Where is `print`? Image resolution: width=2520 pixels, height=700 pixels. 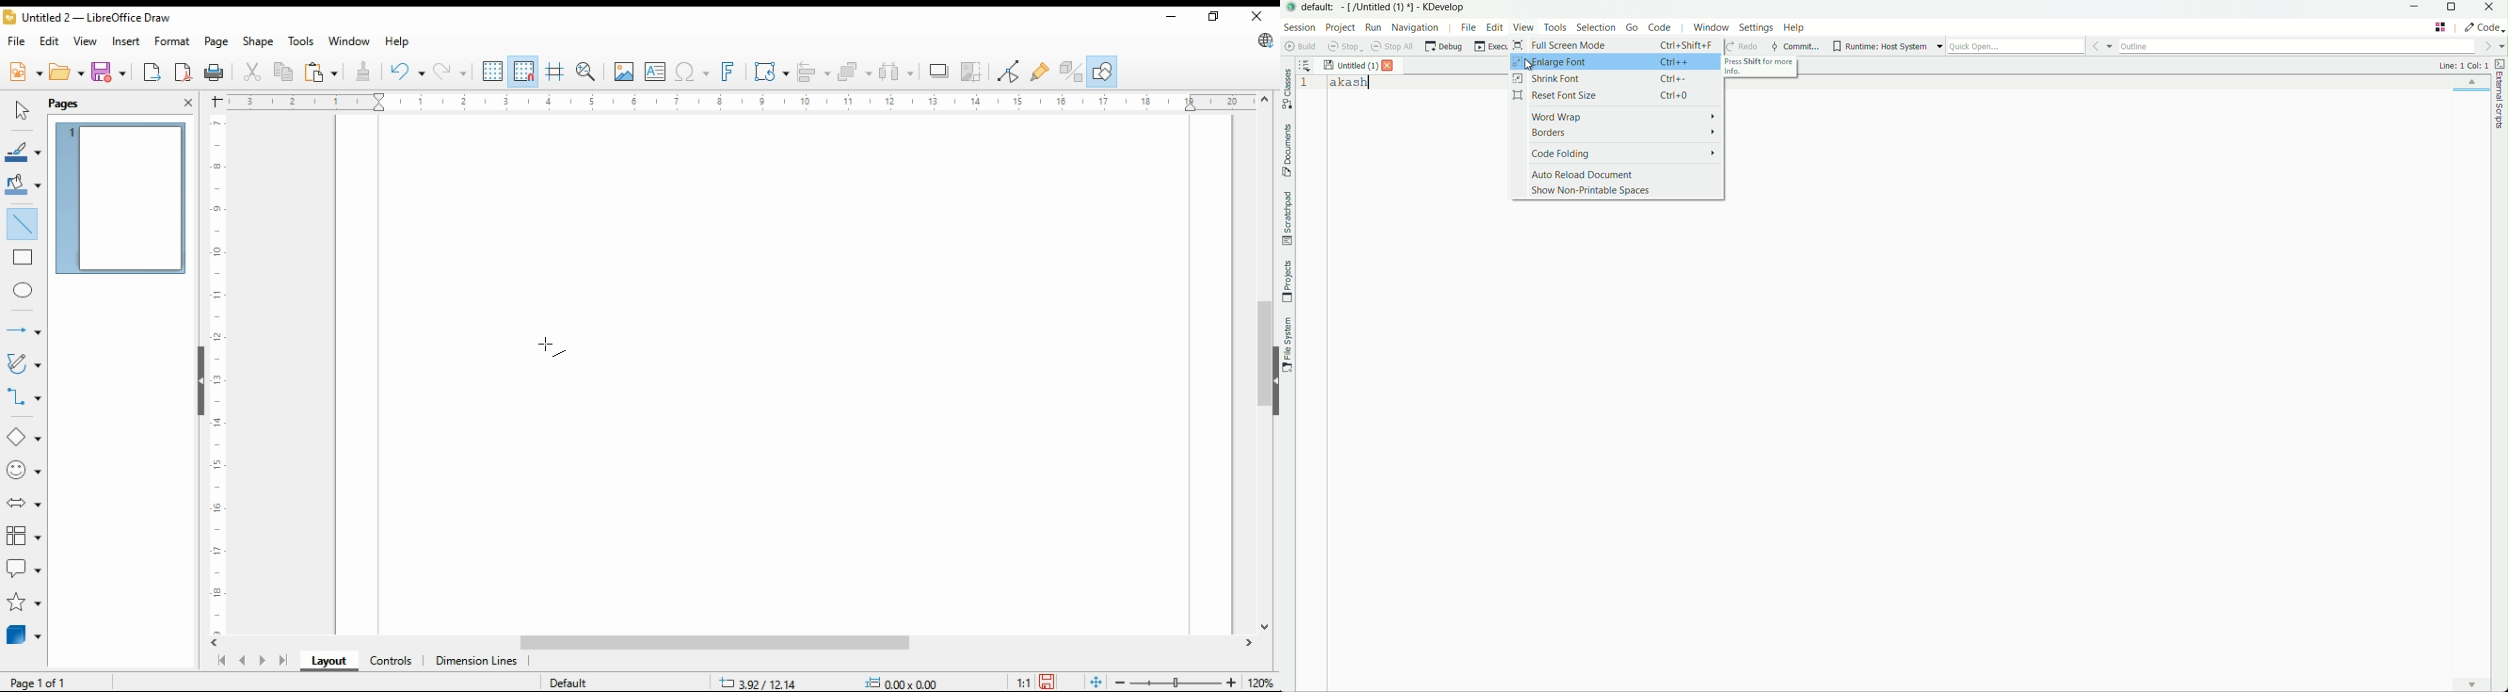
print is located at coordinates (215, 72).